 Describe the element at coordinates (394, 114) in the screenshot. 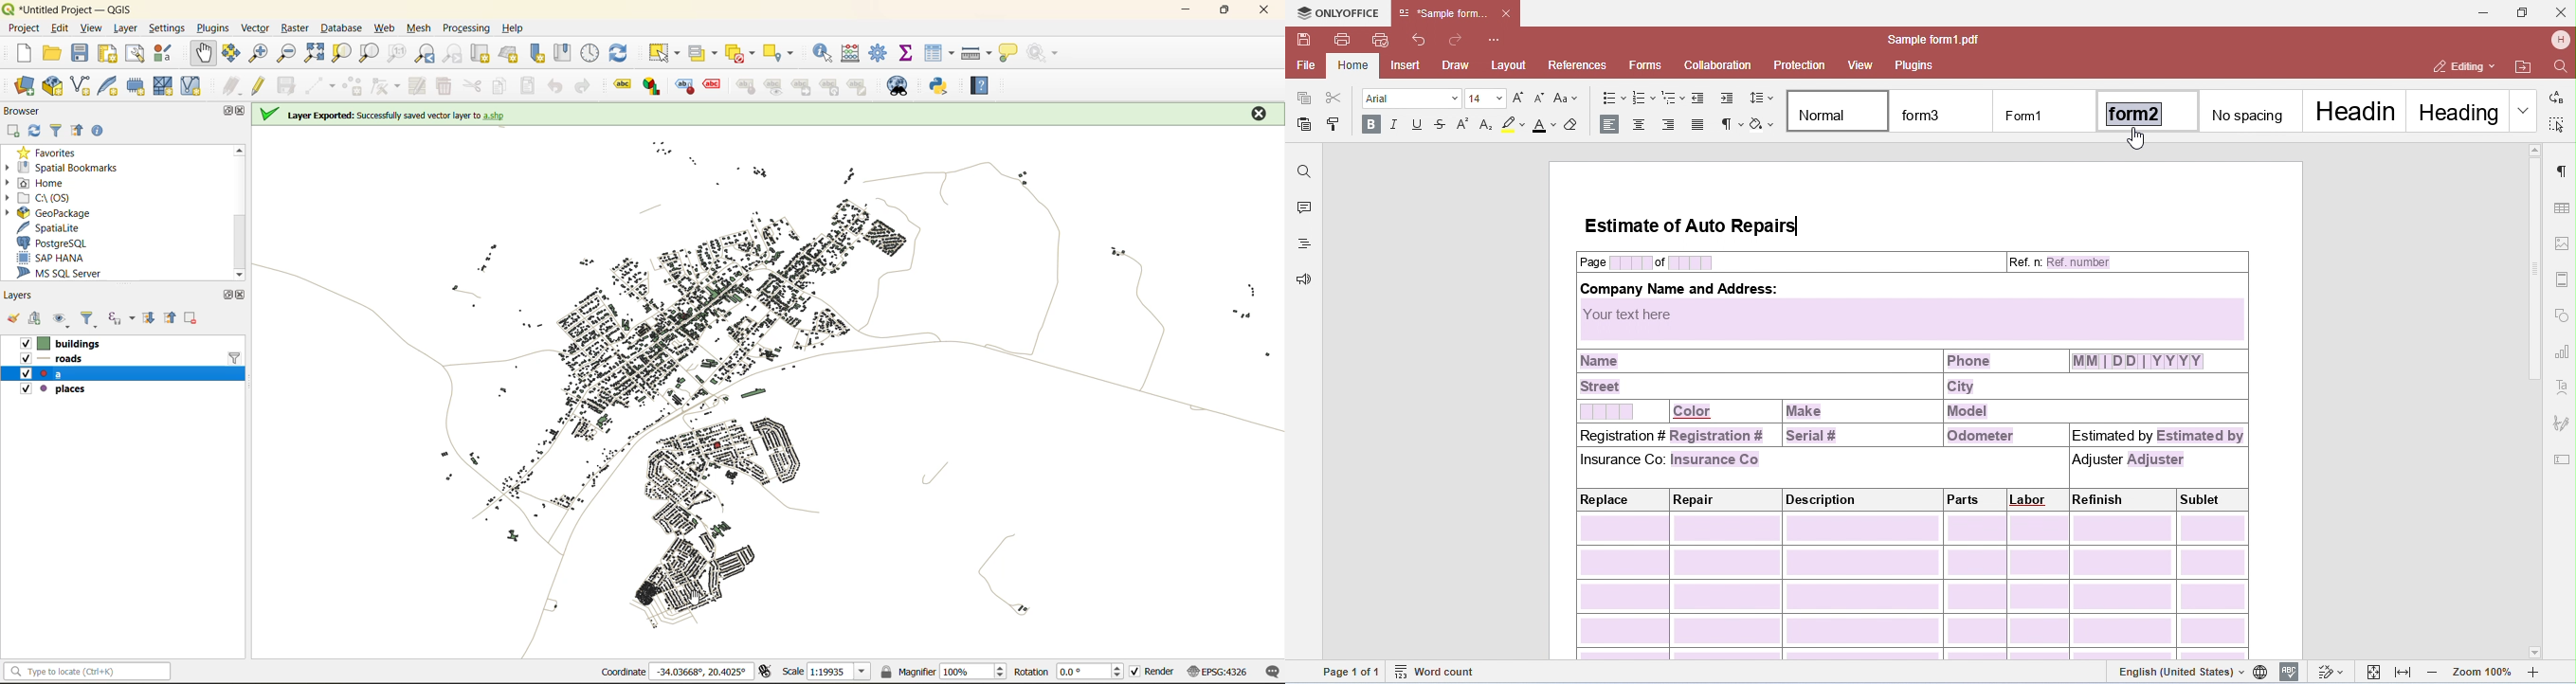

I see `on screen information` at that location.